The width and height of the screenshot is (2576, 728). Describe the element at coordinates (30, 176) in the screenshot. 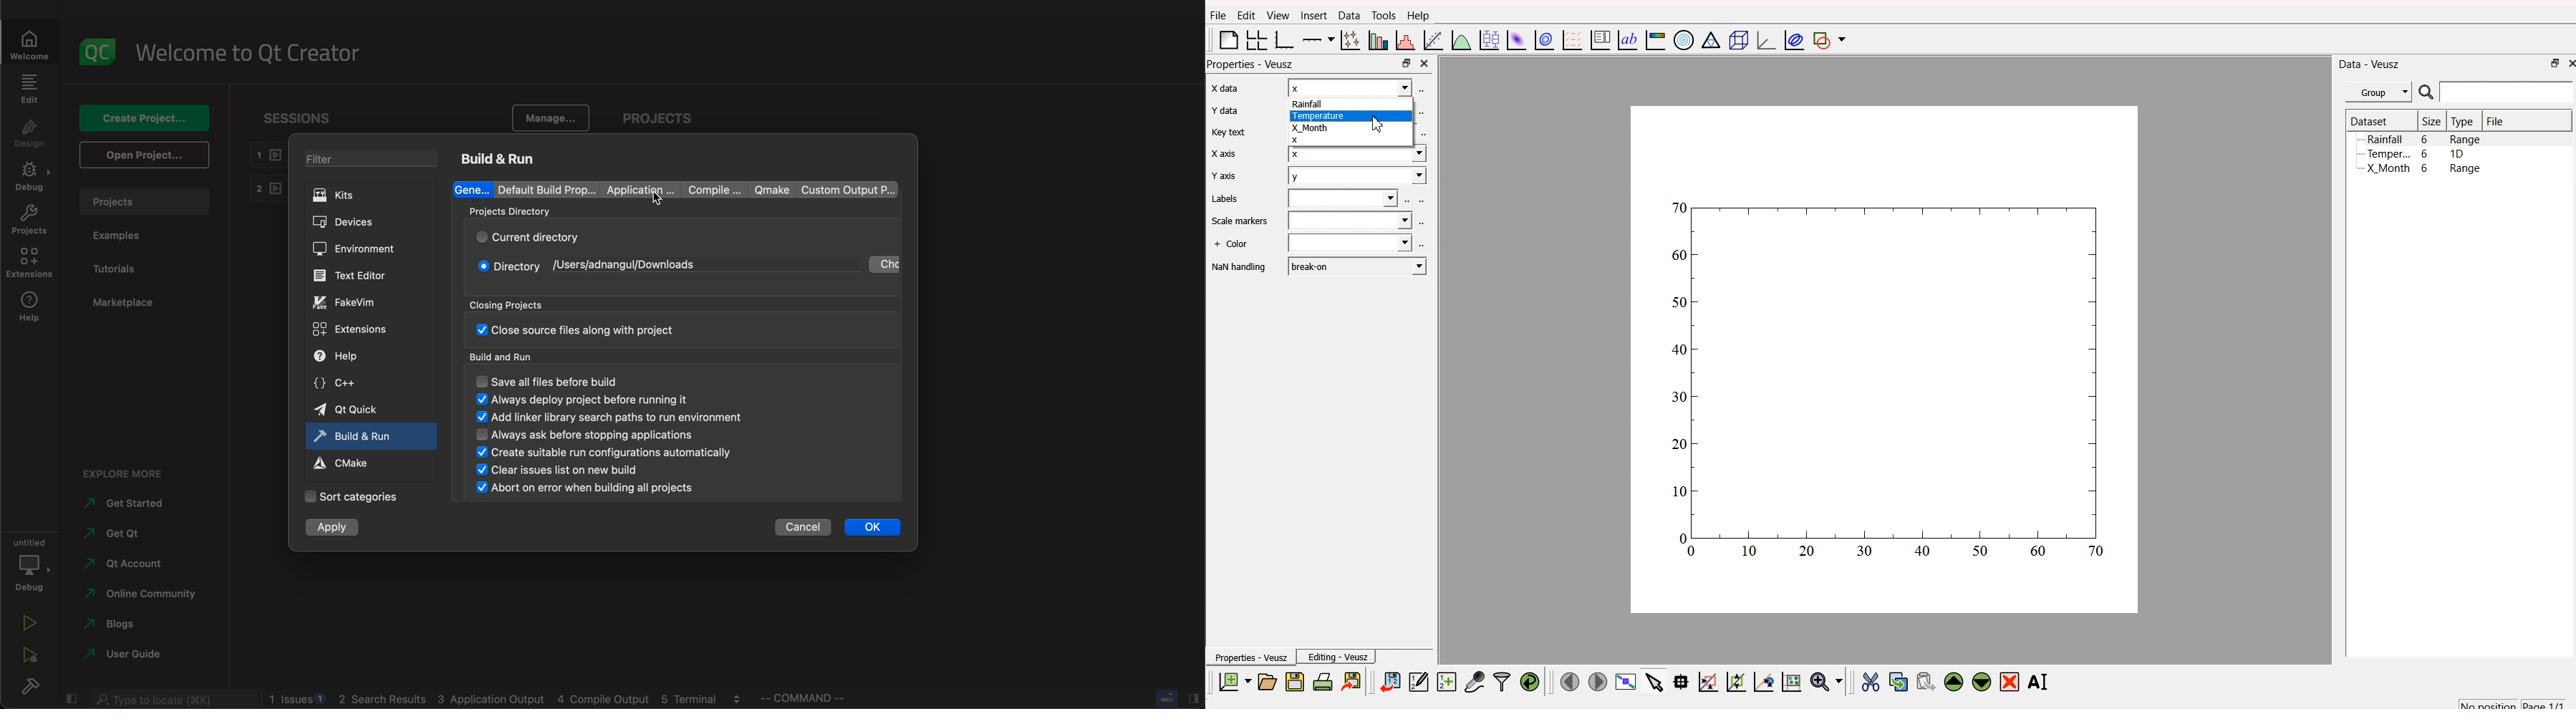

I see `debug` at that location.